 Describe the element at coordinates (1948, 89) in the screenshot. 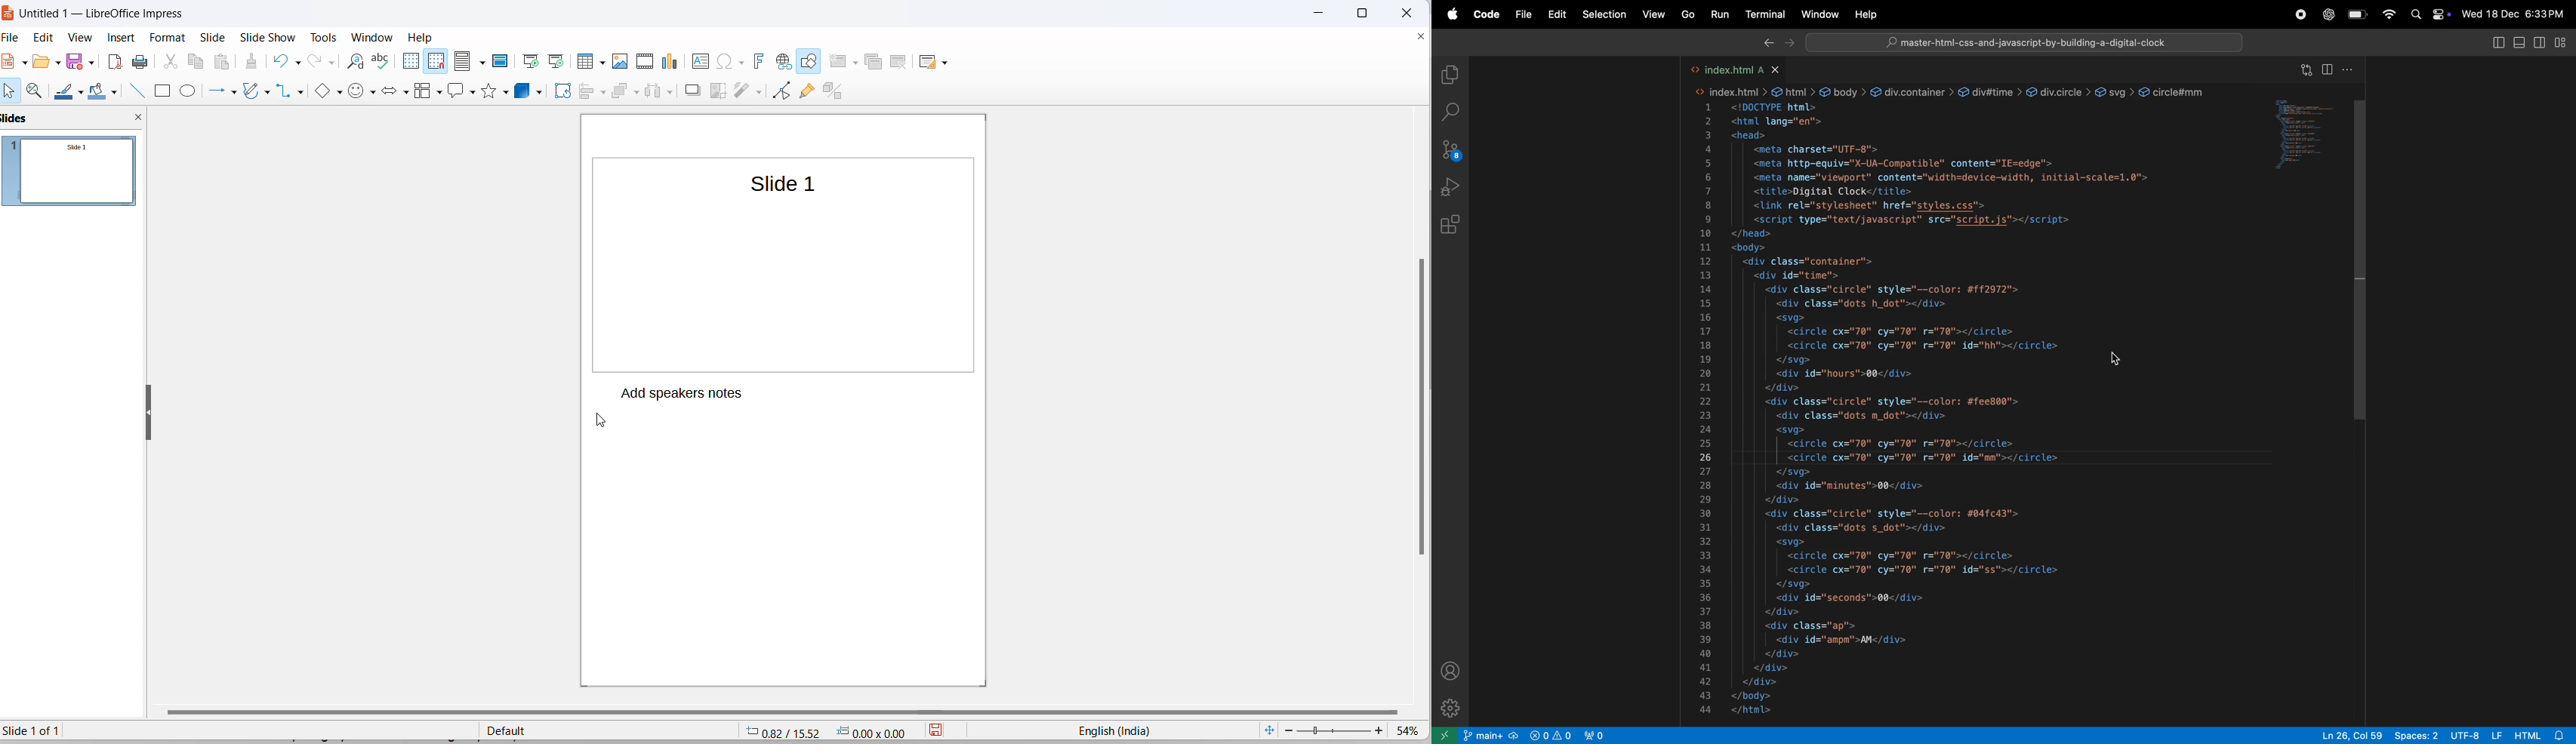

I see `<> index.html > & html > & body > &@ div.container > & div#time > &@ div.circle > @ svg > &@ circle#mm` at that location.